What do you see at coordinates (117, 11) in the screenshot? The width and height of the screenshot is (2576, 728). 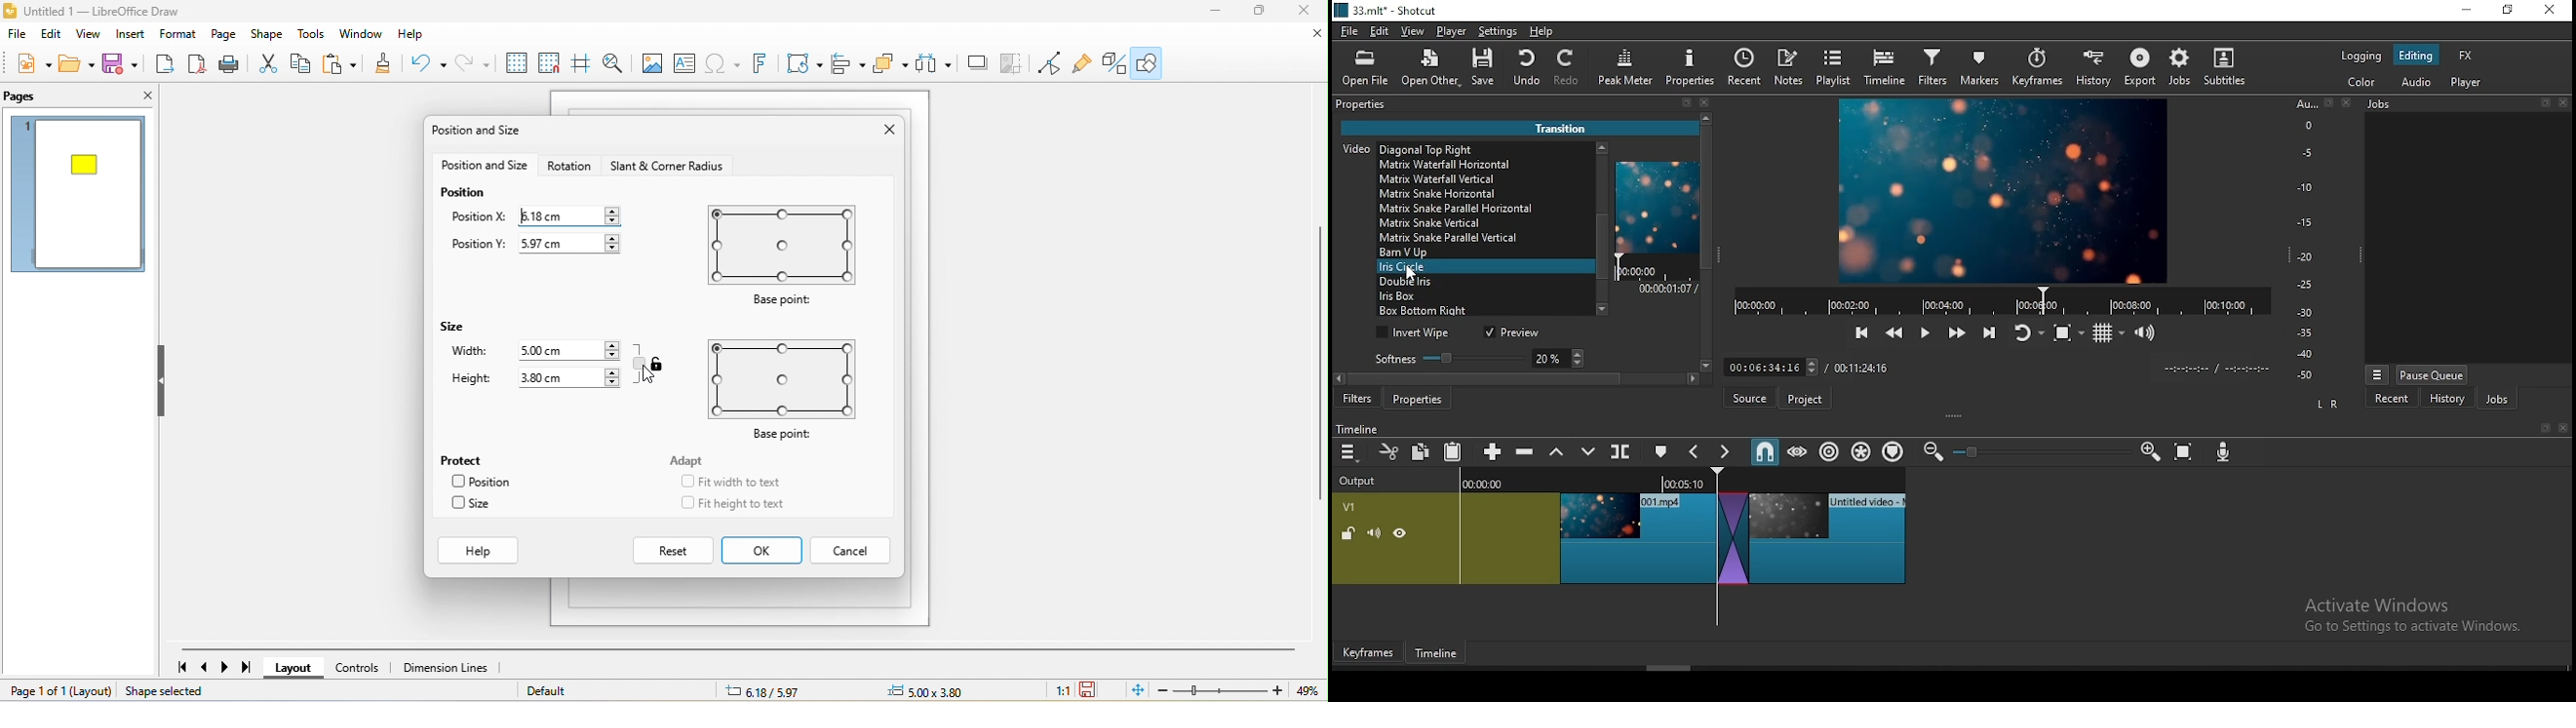 I see `untitled 1- libre office draw` at bounding box center [117, 11].